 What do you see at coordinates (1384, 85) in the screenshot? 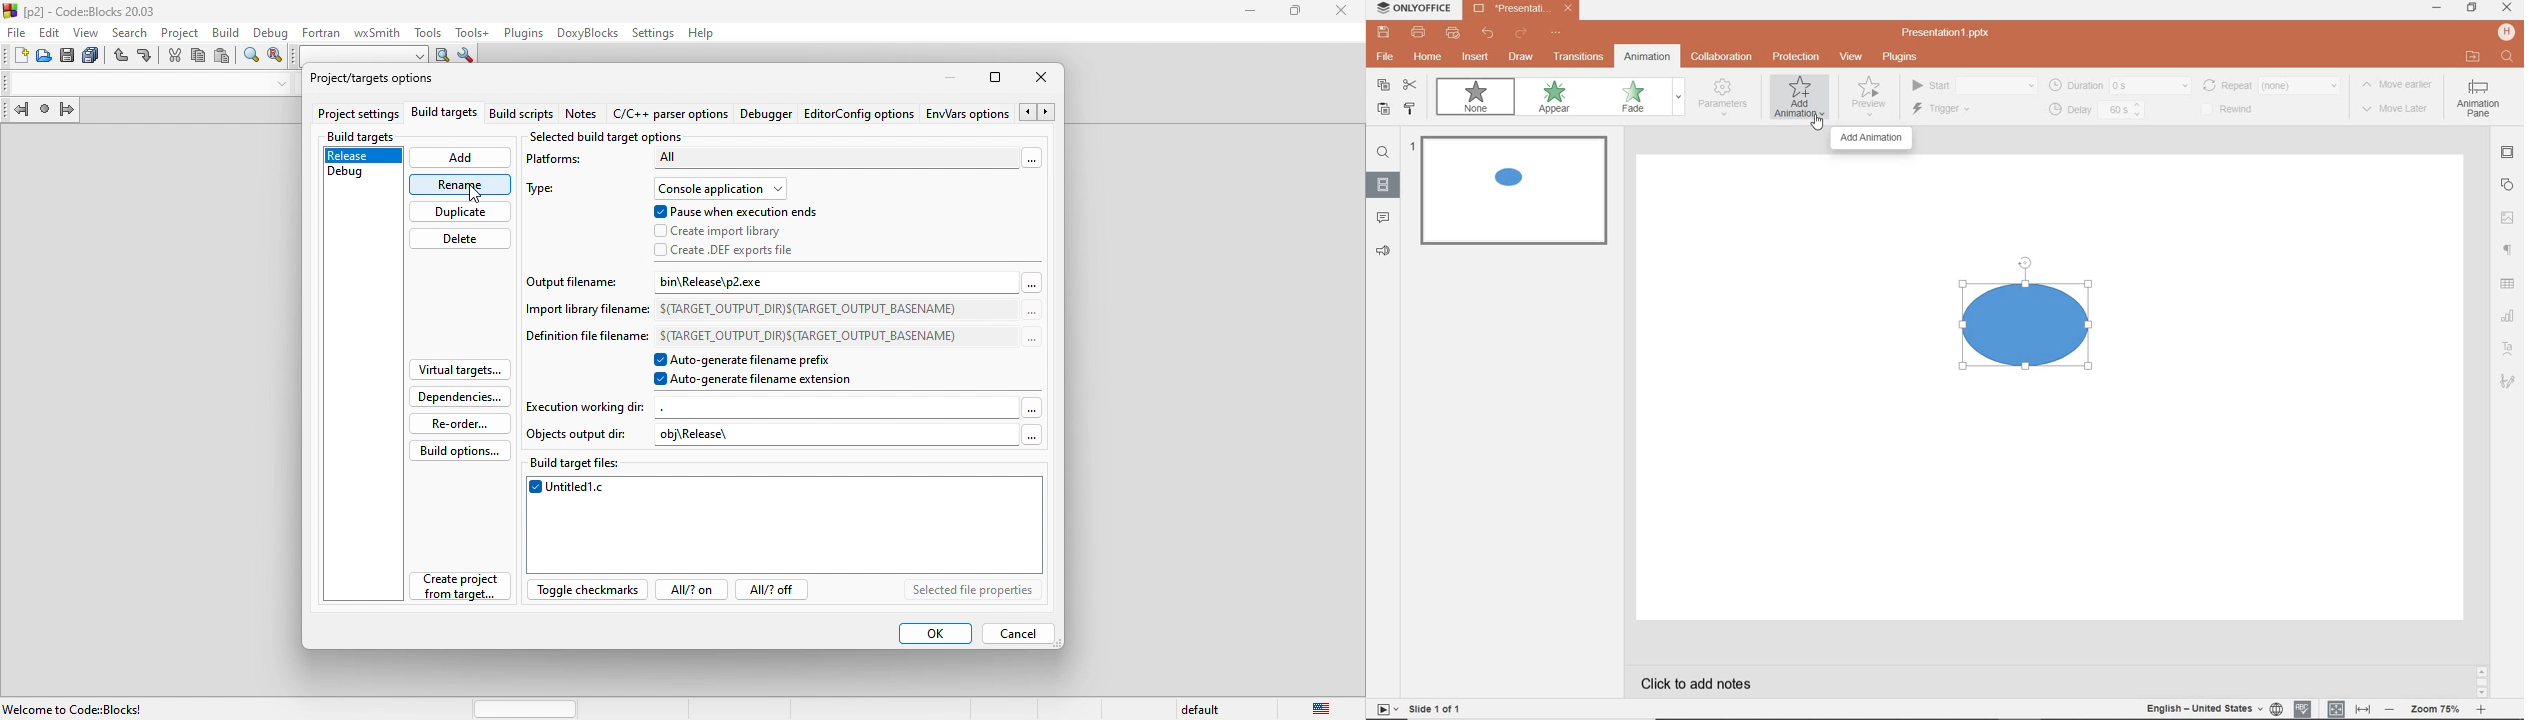
I see `copy` at bounding box center [1384, 85].